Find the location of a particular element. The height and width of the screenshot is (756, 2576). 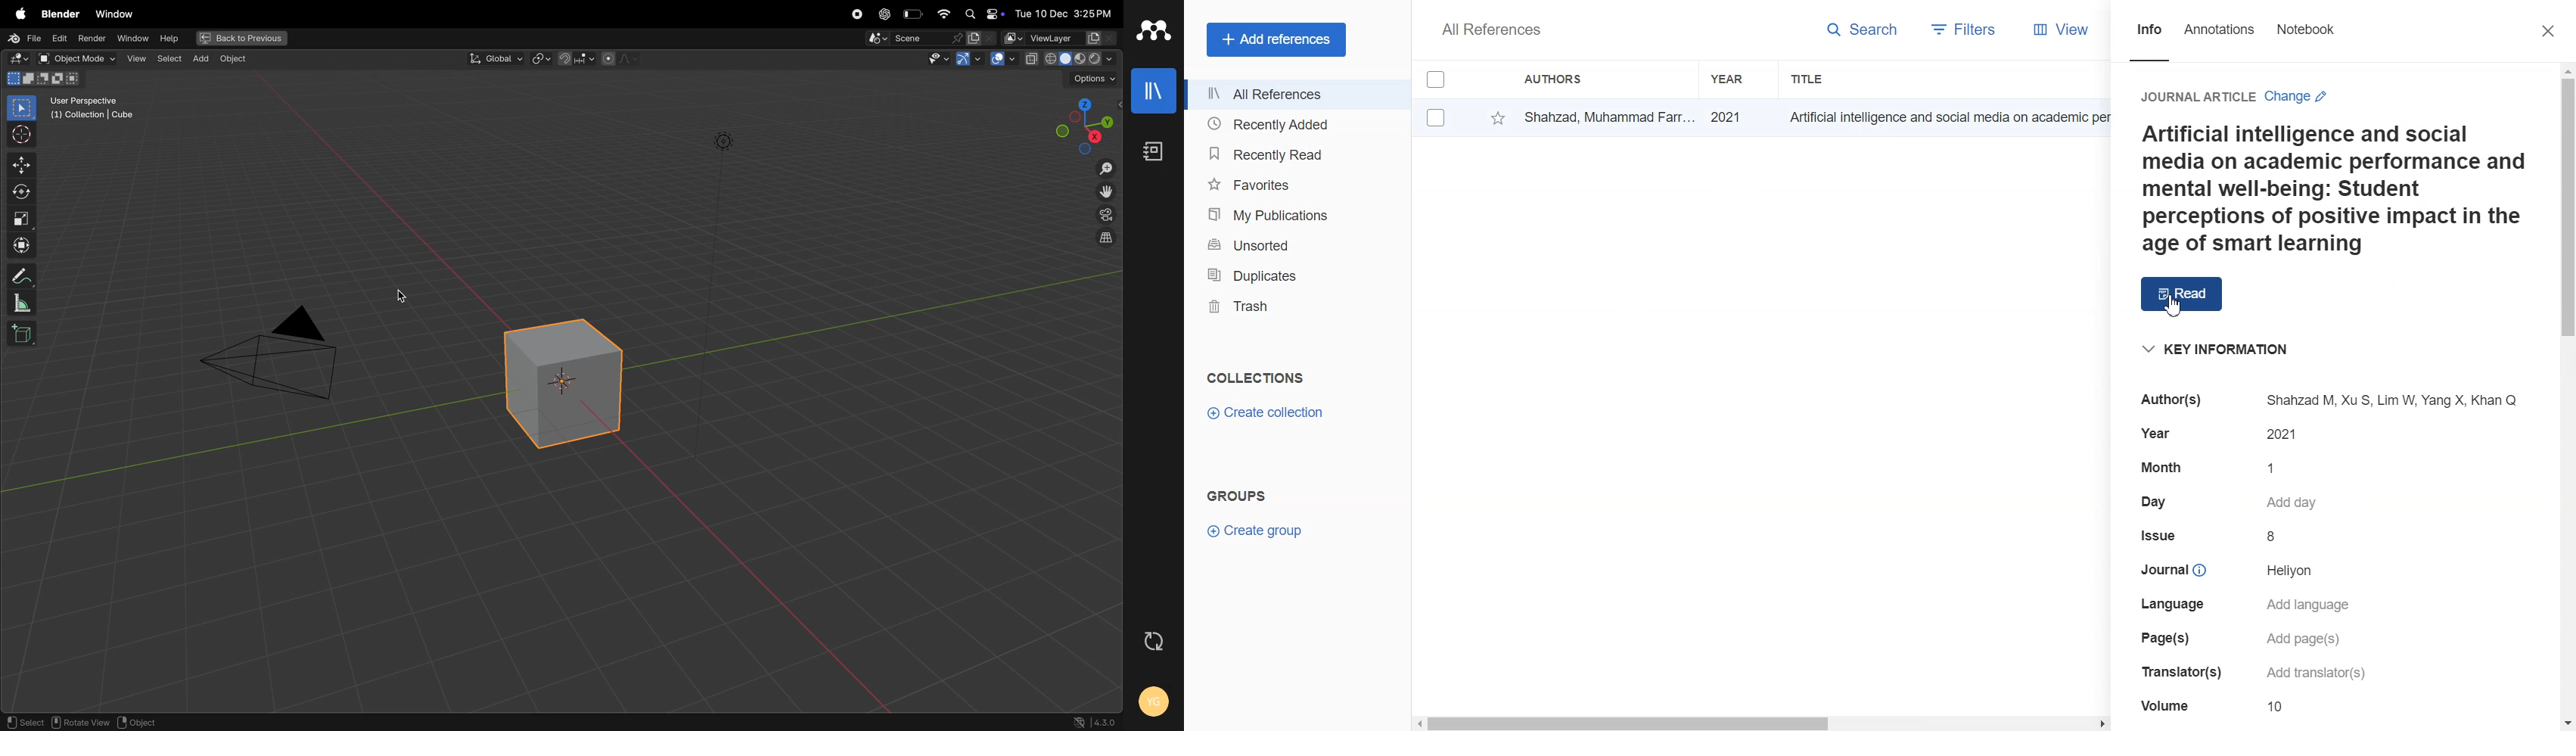

Create group is located at coordinates (1257, 530).